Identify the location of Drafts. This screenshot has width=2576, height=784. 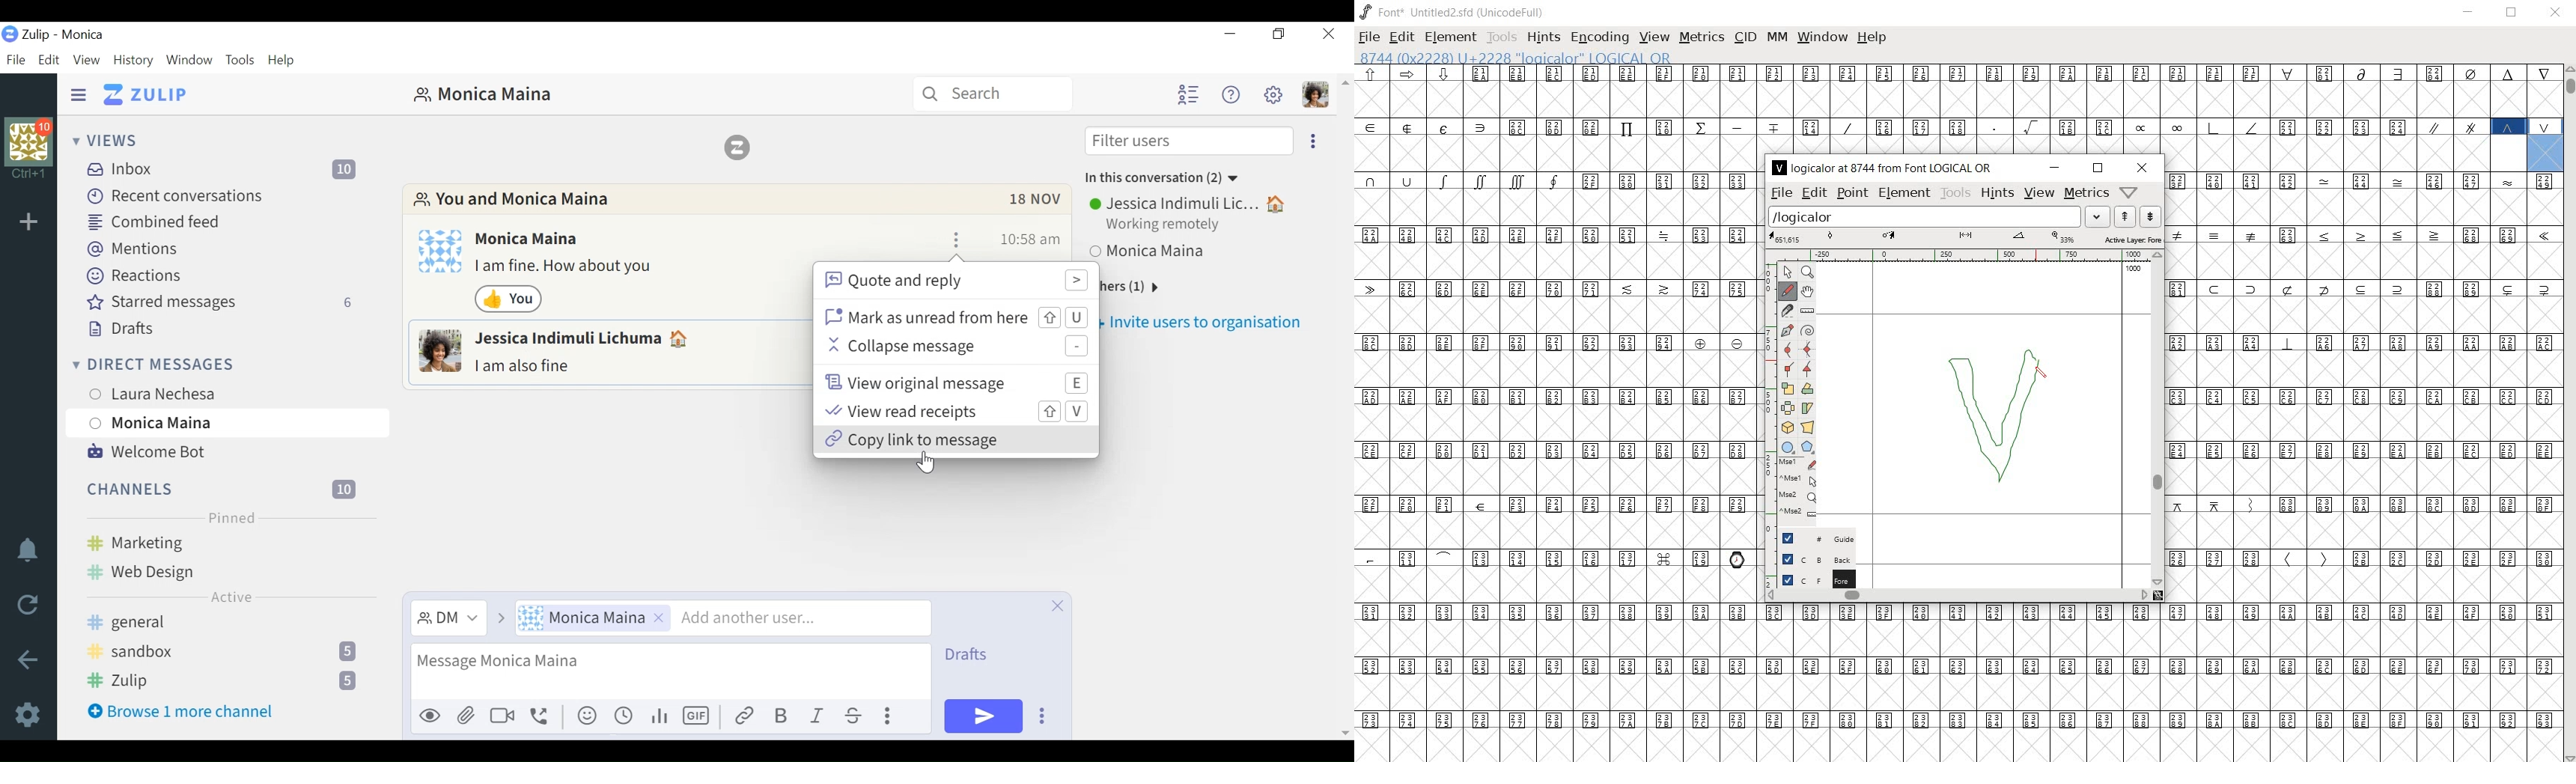
(122, 329).